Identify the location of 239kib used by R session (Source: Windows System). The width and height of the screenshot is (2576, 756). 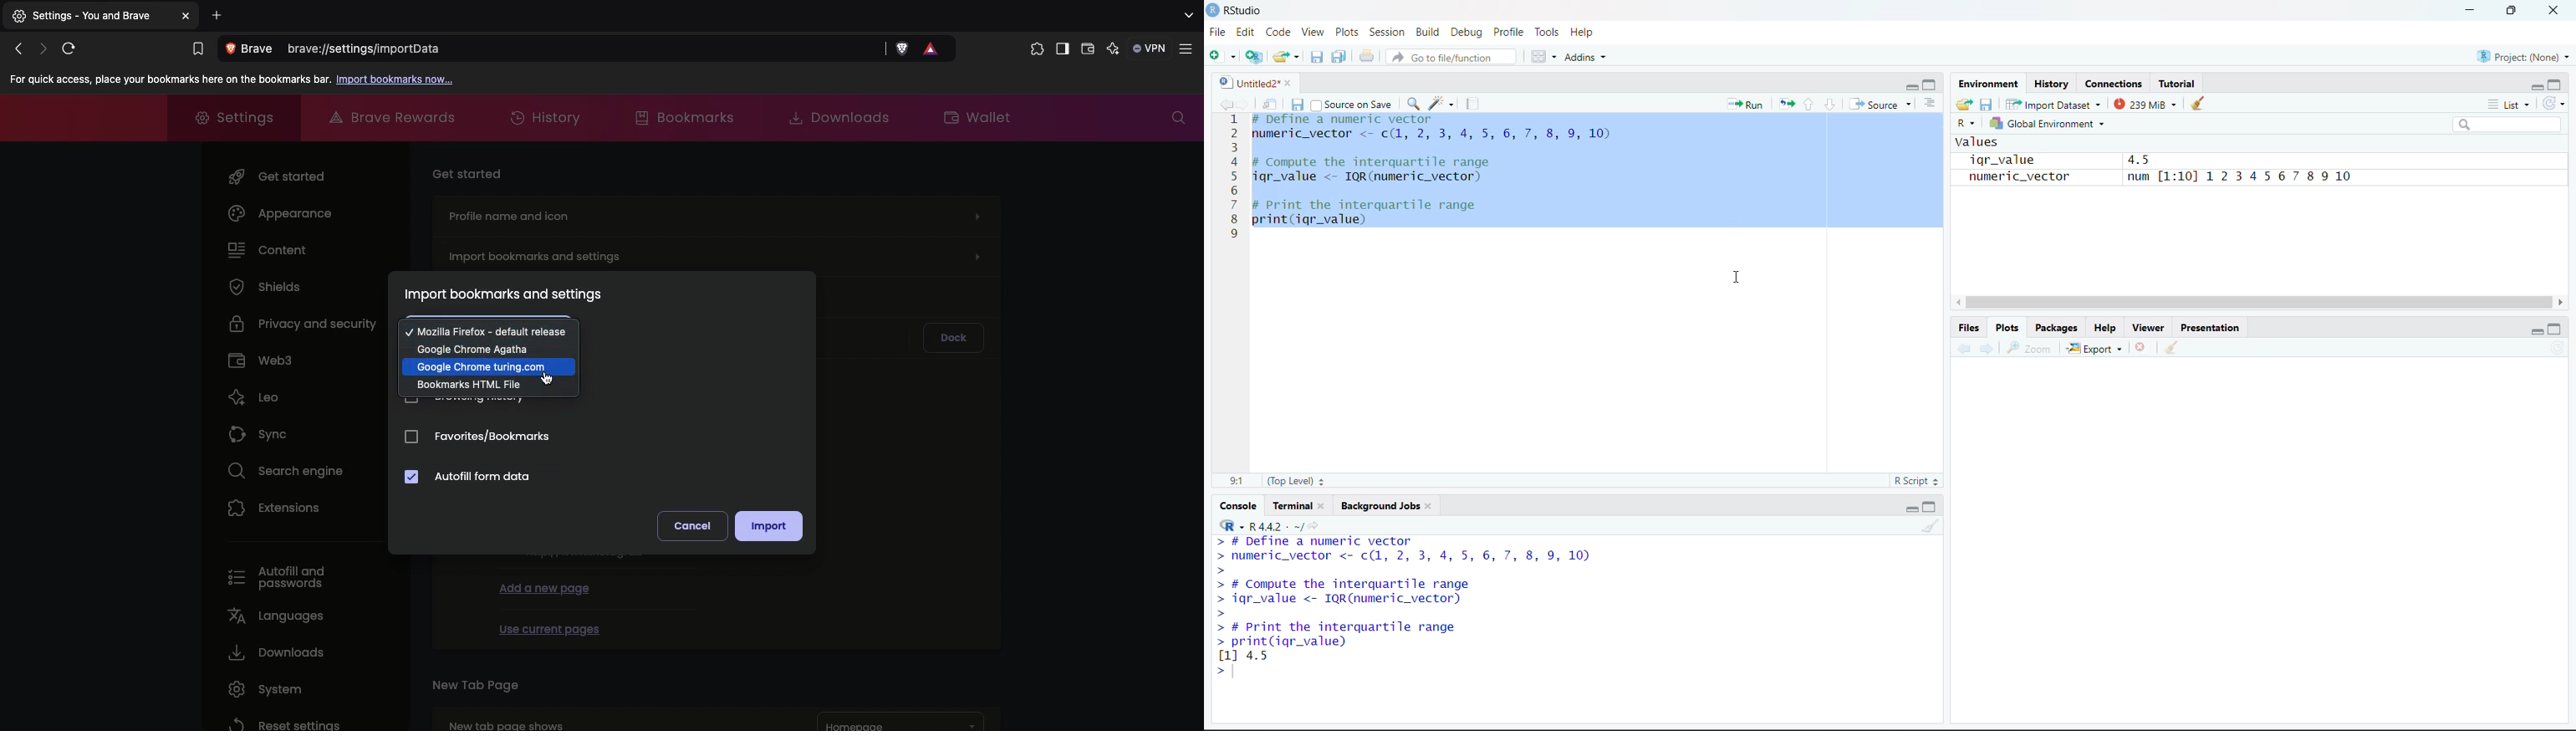
(2147, 104).